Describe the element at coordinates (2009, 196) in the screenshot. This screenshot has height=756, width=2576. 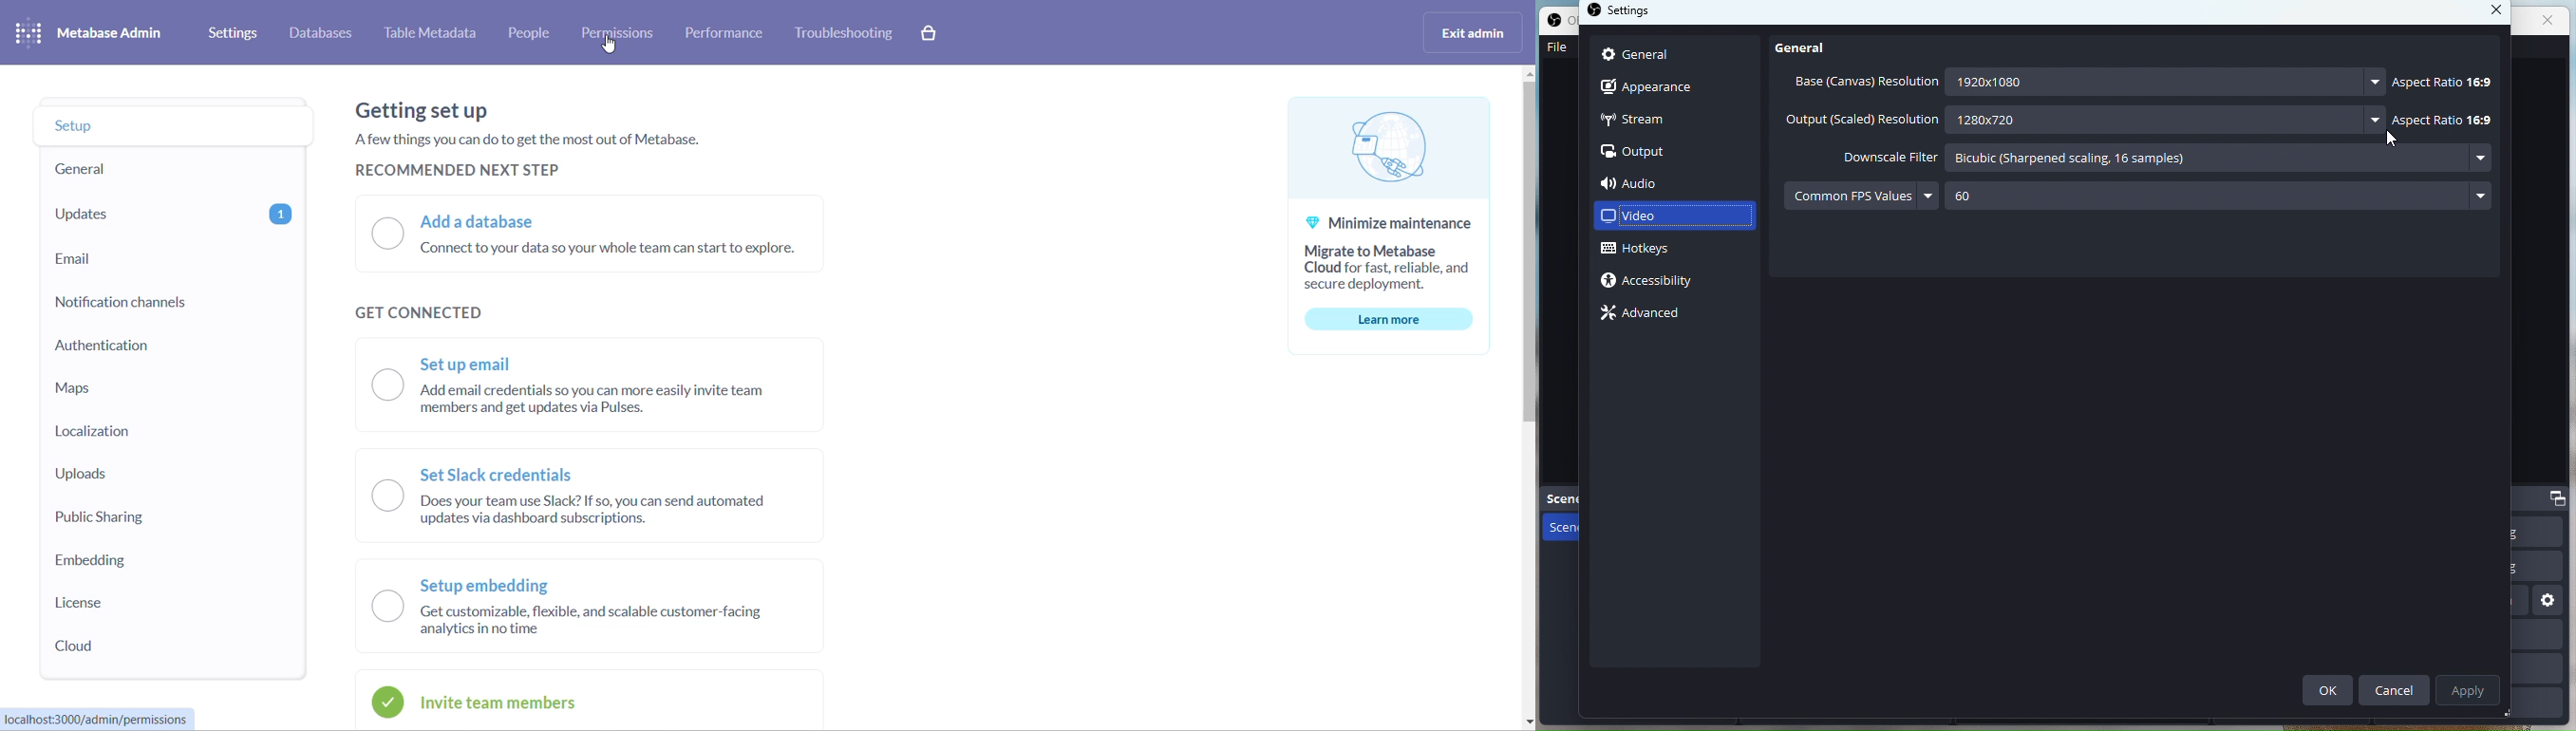
I see `60` at that location.